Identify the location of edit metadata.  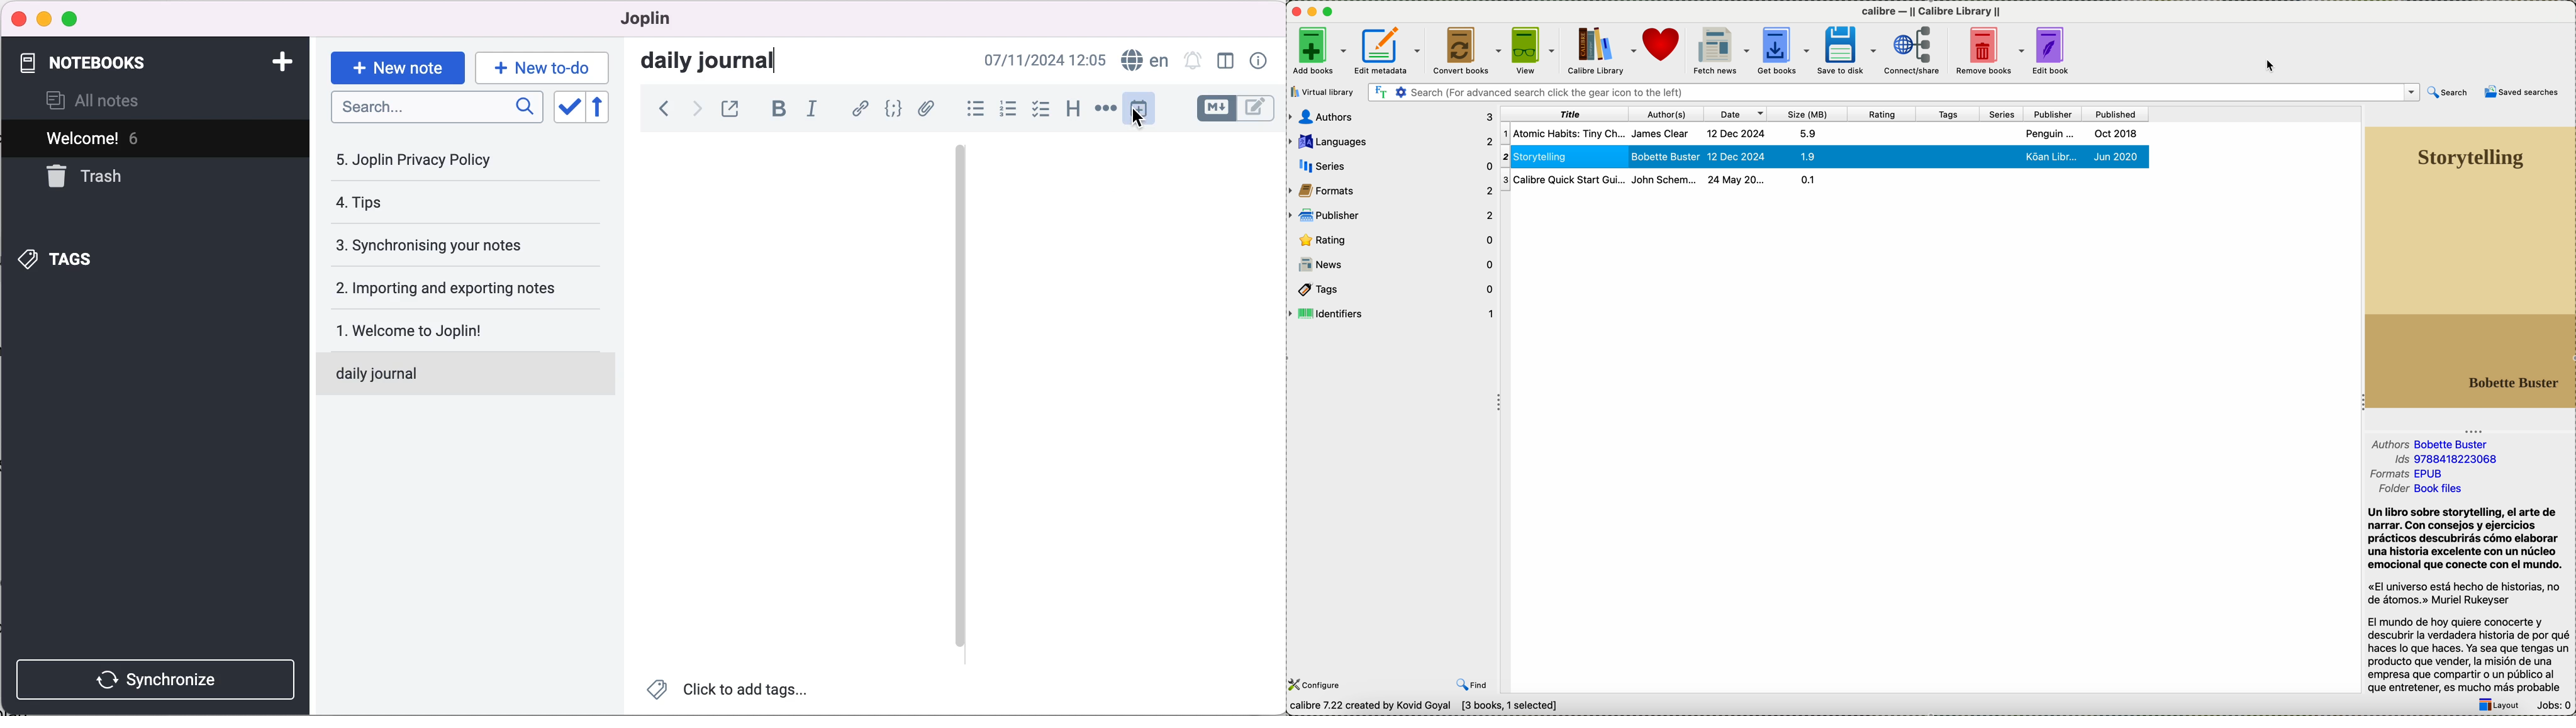
(1390, 51).